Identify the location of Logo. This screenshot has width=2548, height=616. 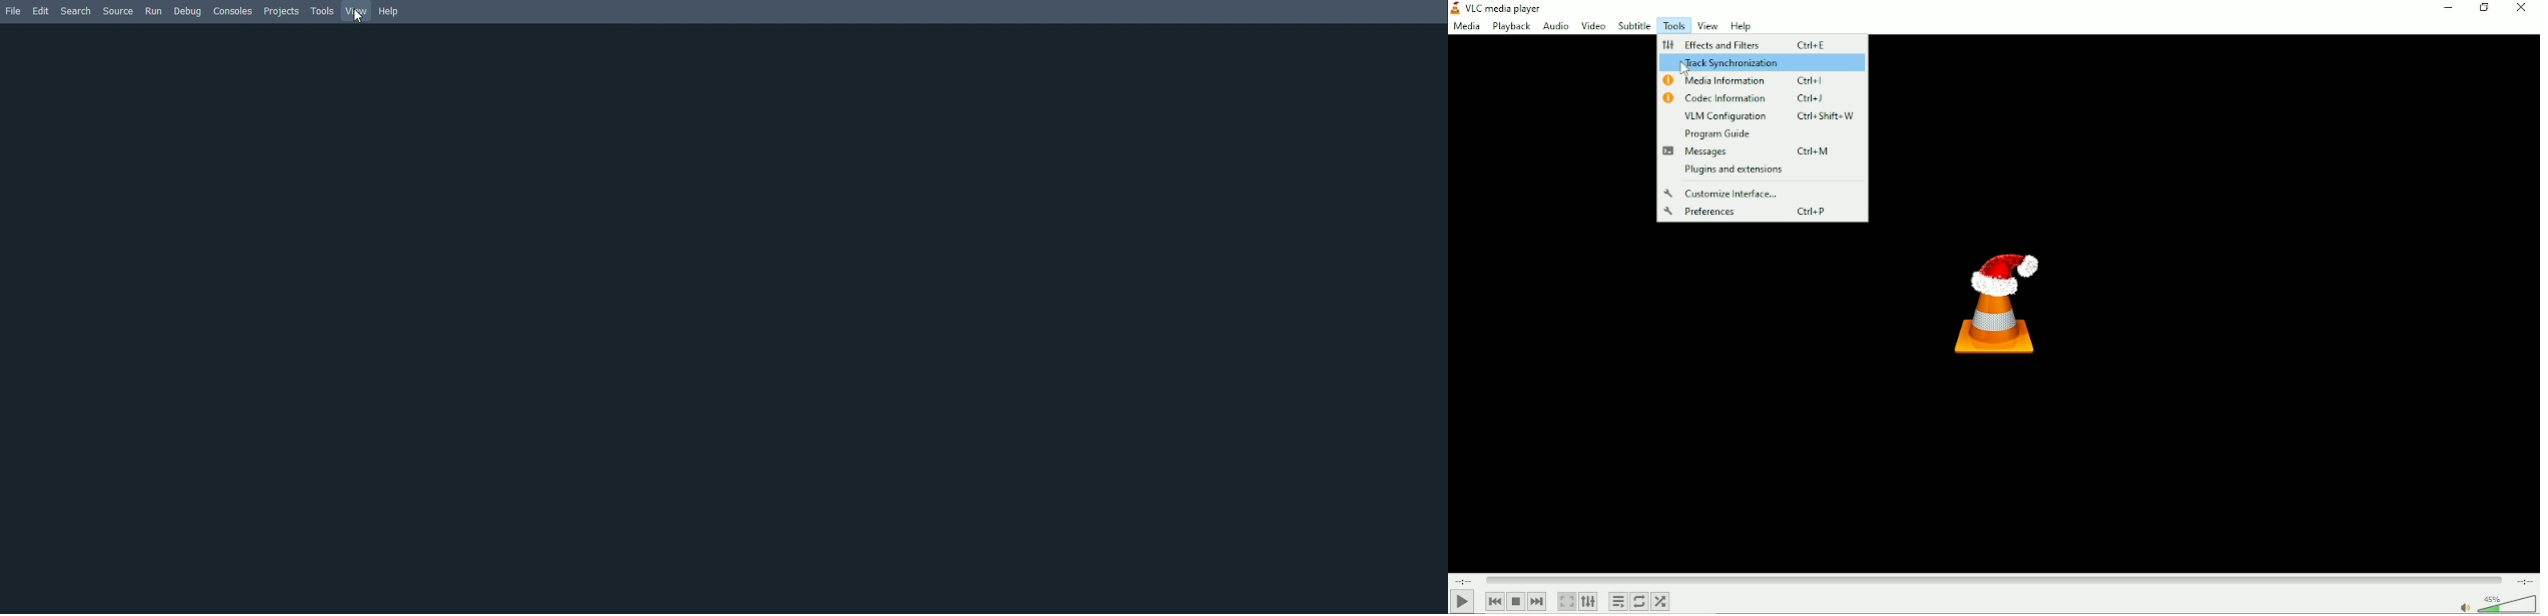
(1998, 302).